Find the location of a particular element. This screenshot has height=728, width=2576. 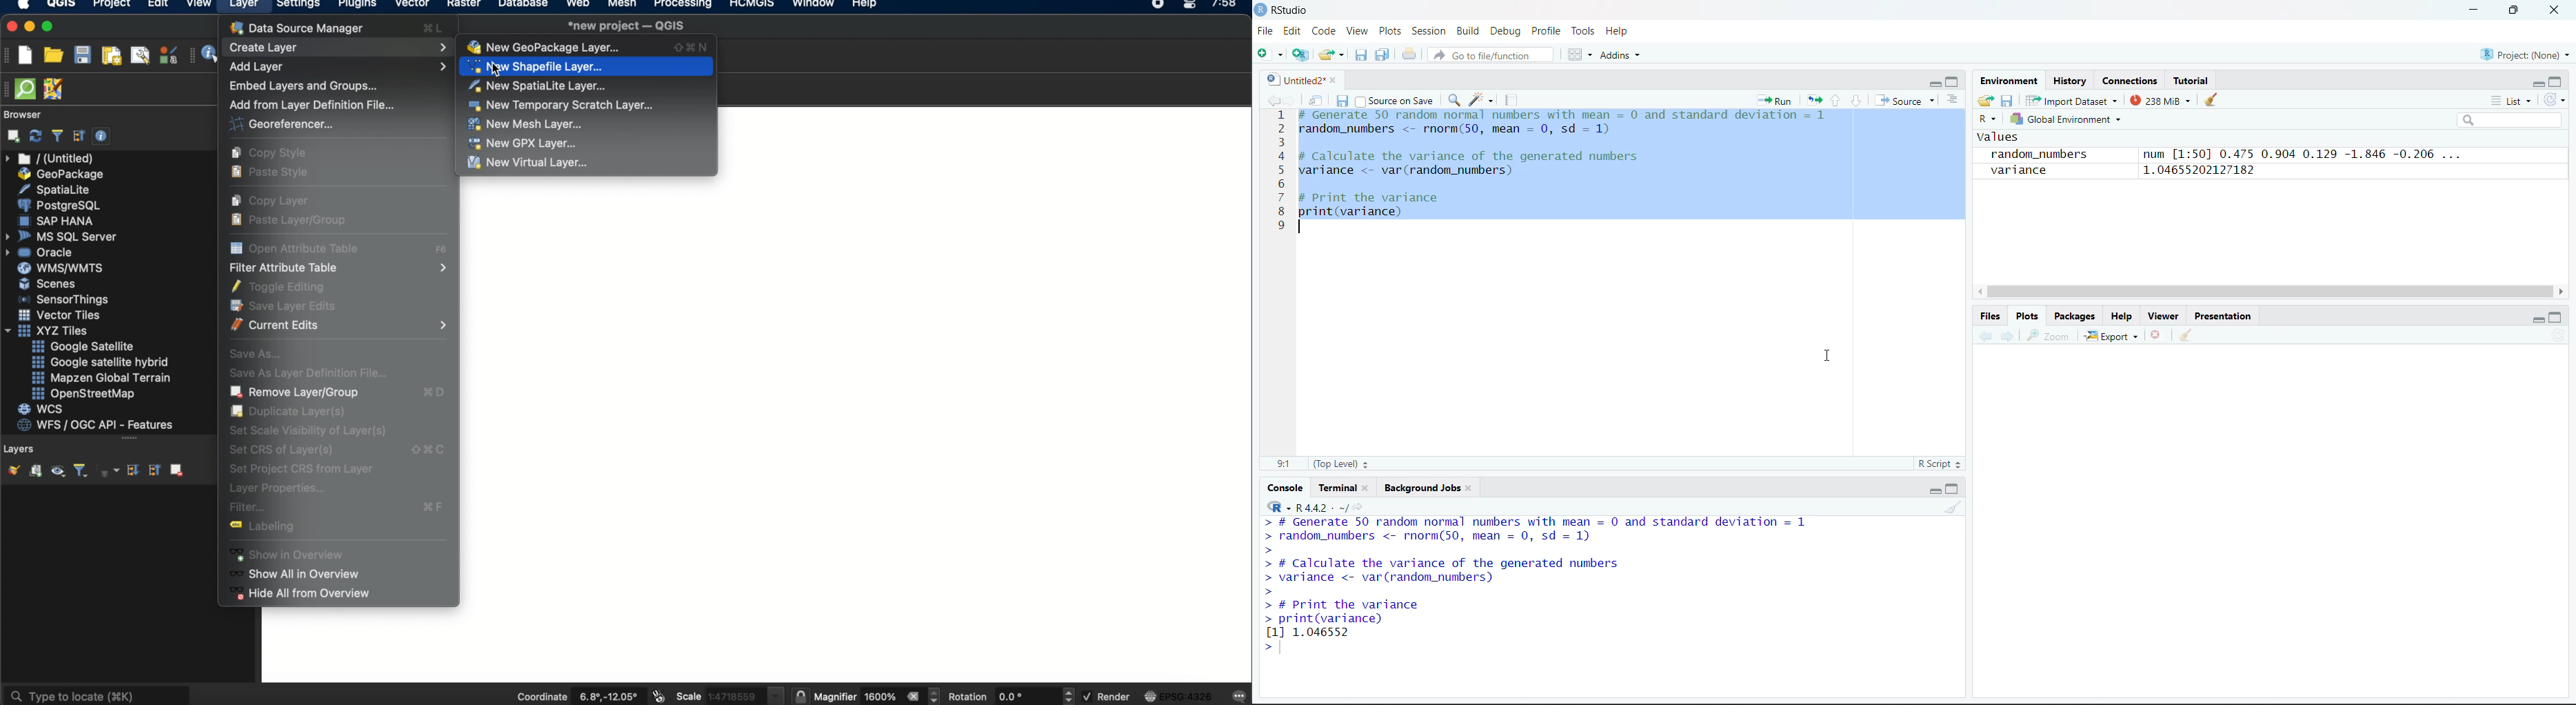

Help is located at coordinates (1618, 31).